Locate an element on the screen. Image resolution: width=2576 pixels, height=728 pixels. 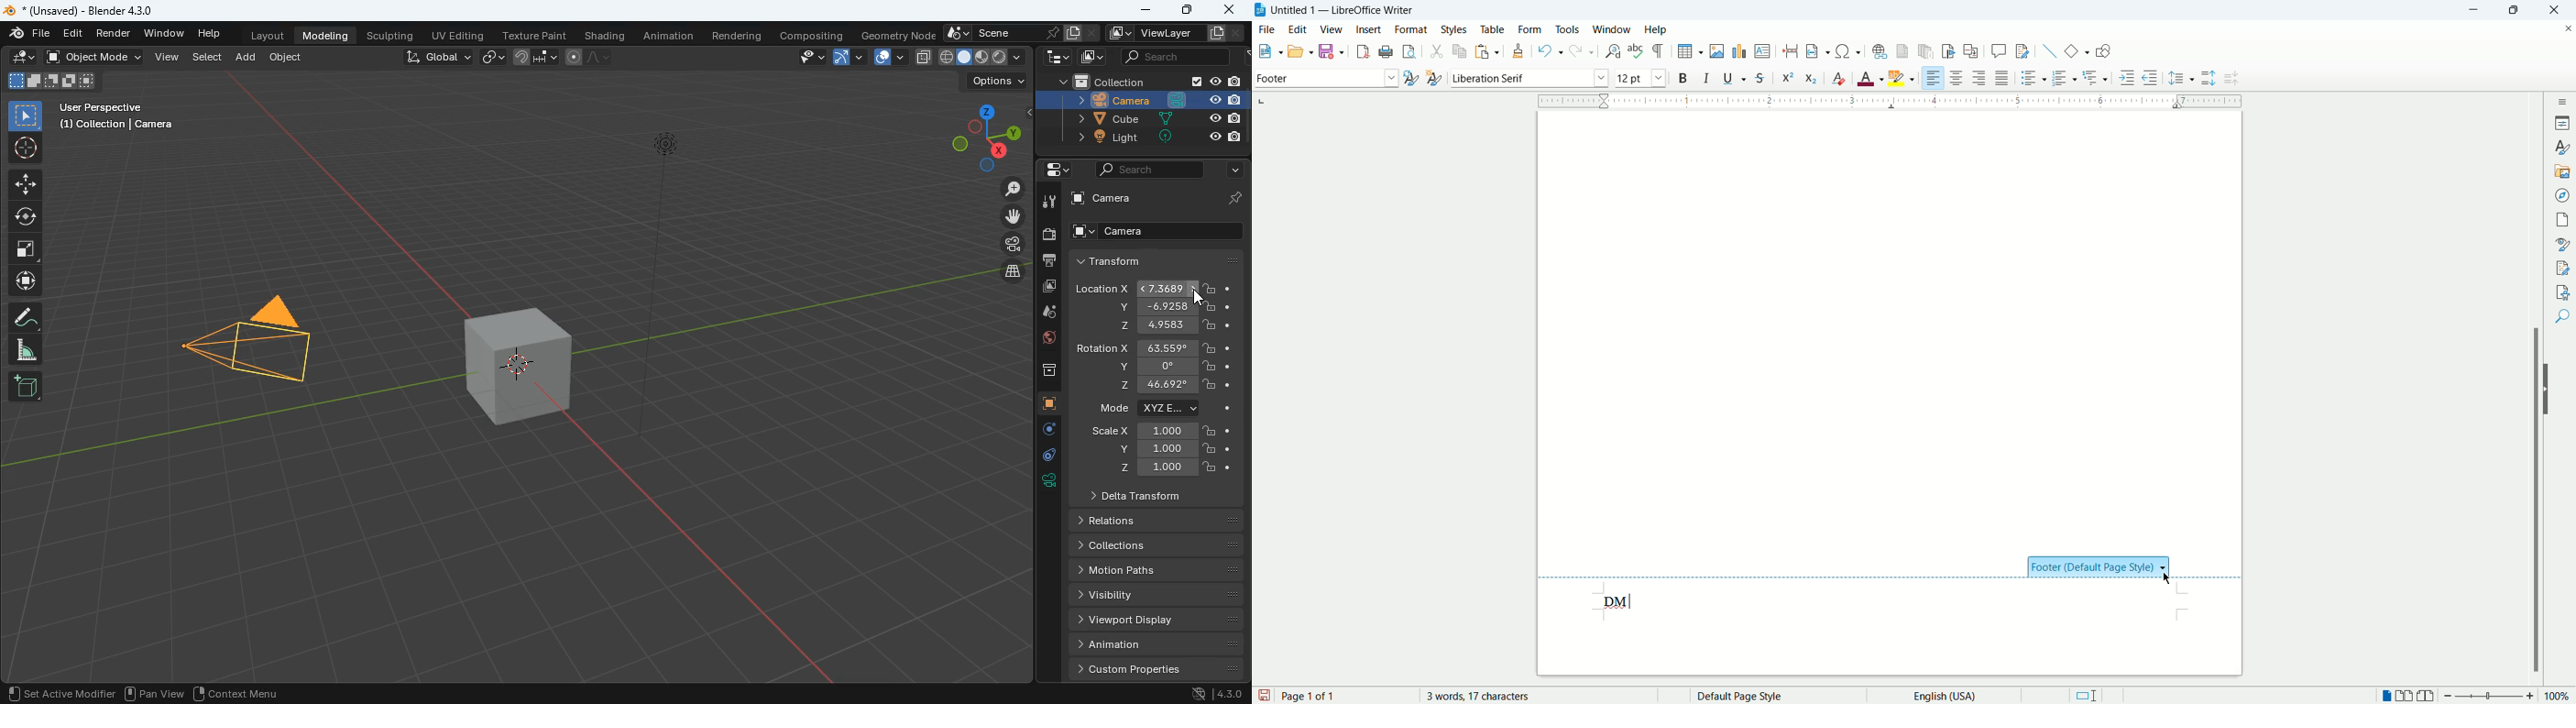
track changes is located at coordinates (2023, 52).